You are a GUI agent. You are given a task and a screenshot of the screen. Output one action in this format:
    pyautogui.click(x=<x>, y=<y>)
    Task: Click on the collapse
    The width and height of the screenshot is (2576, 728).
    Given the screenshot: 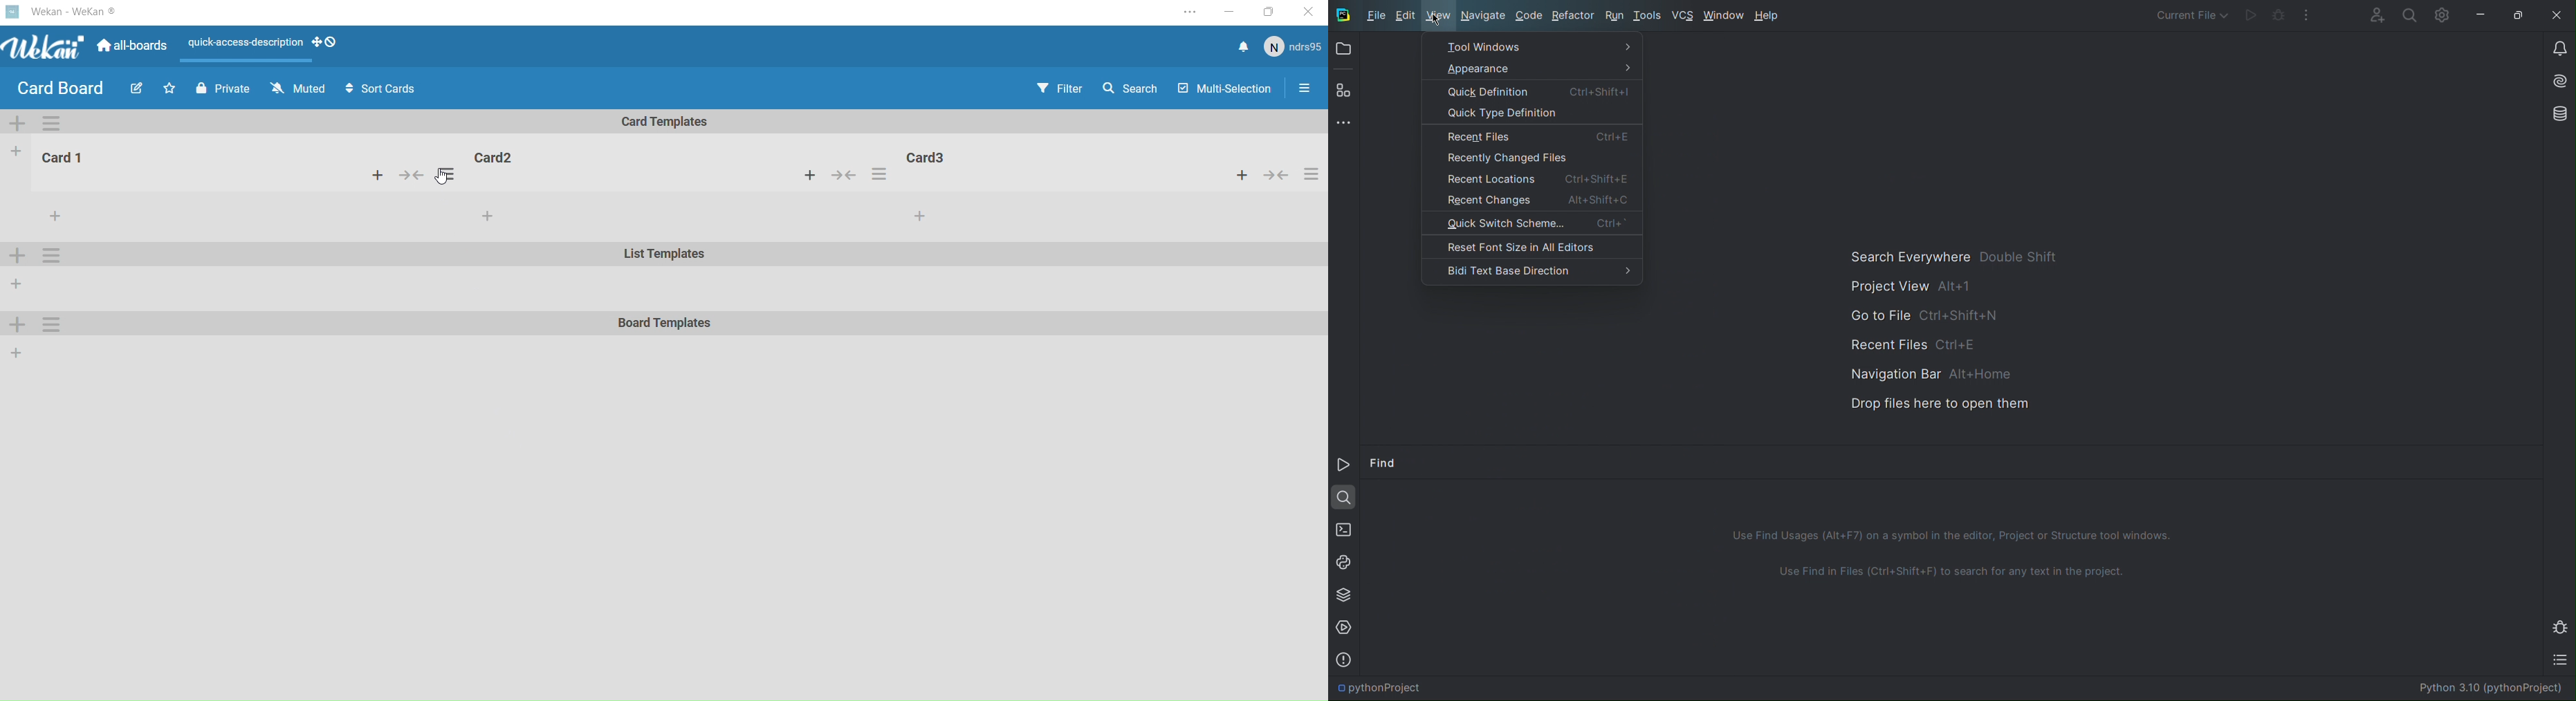 What is the action you would take?
    pyautogui.click(x=847, y=178)
    